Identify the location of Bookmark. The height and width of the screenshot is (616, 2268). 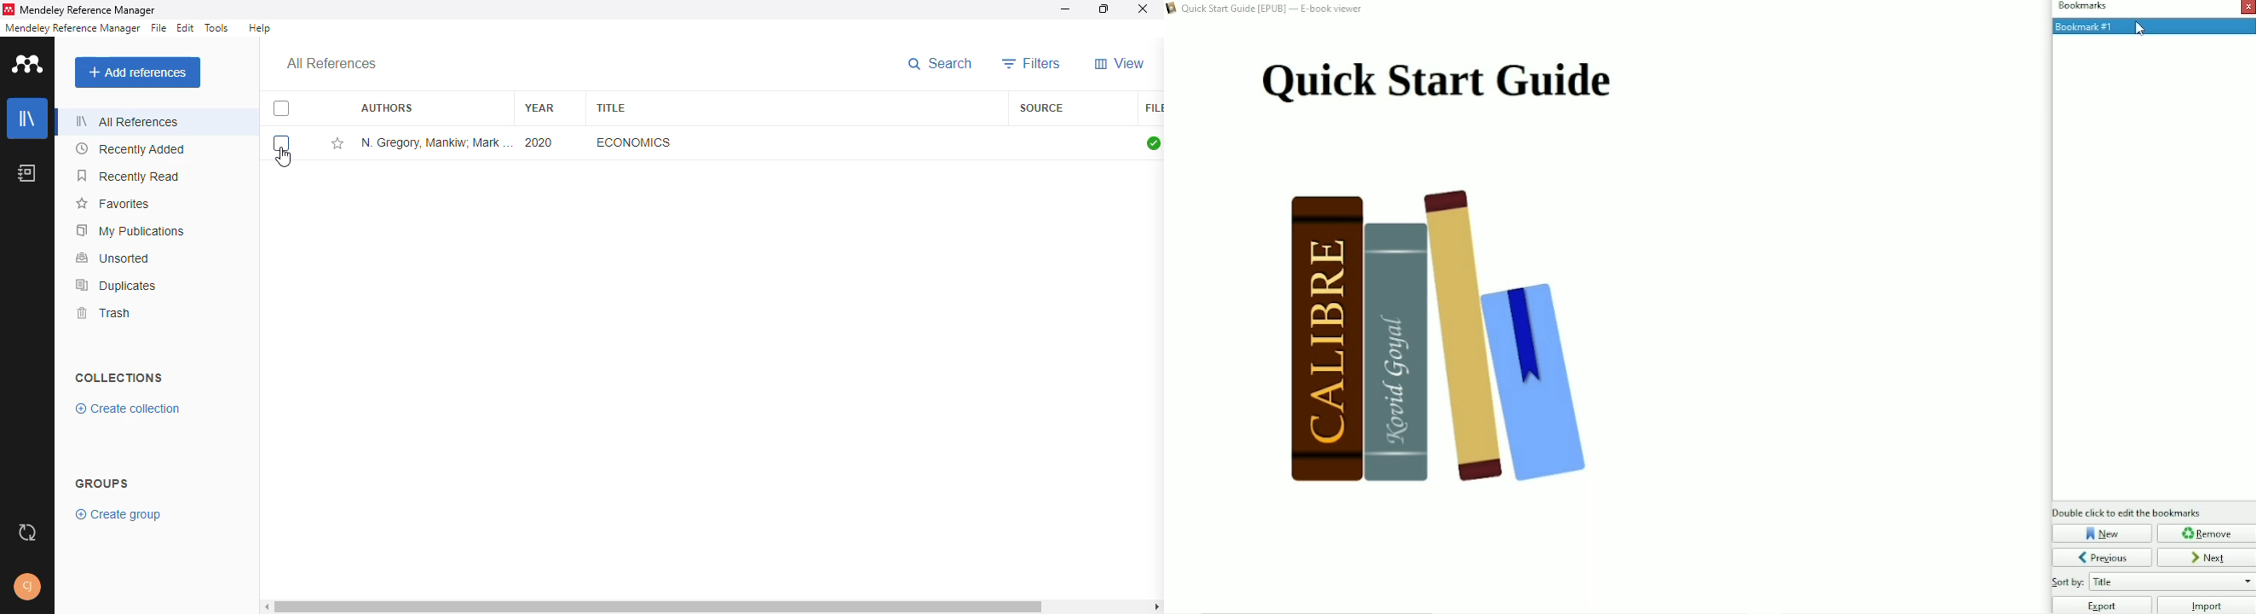
(2152, 26).